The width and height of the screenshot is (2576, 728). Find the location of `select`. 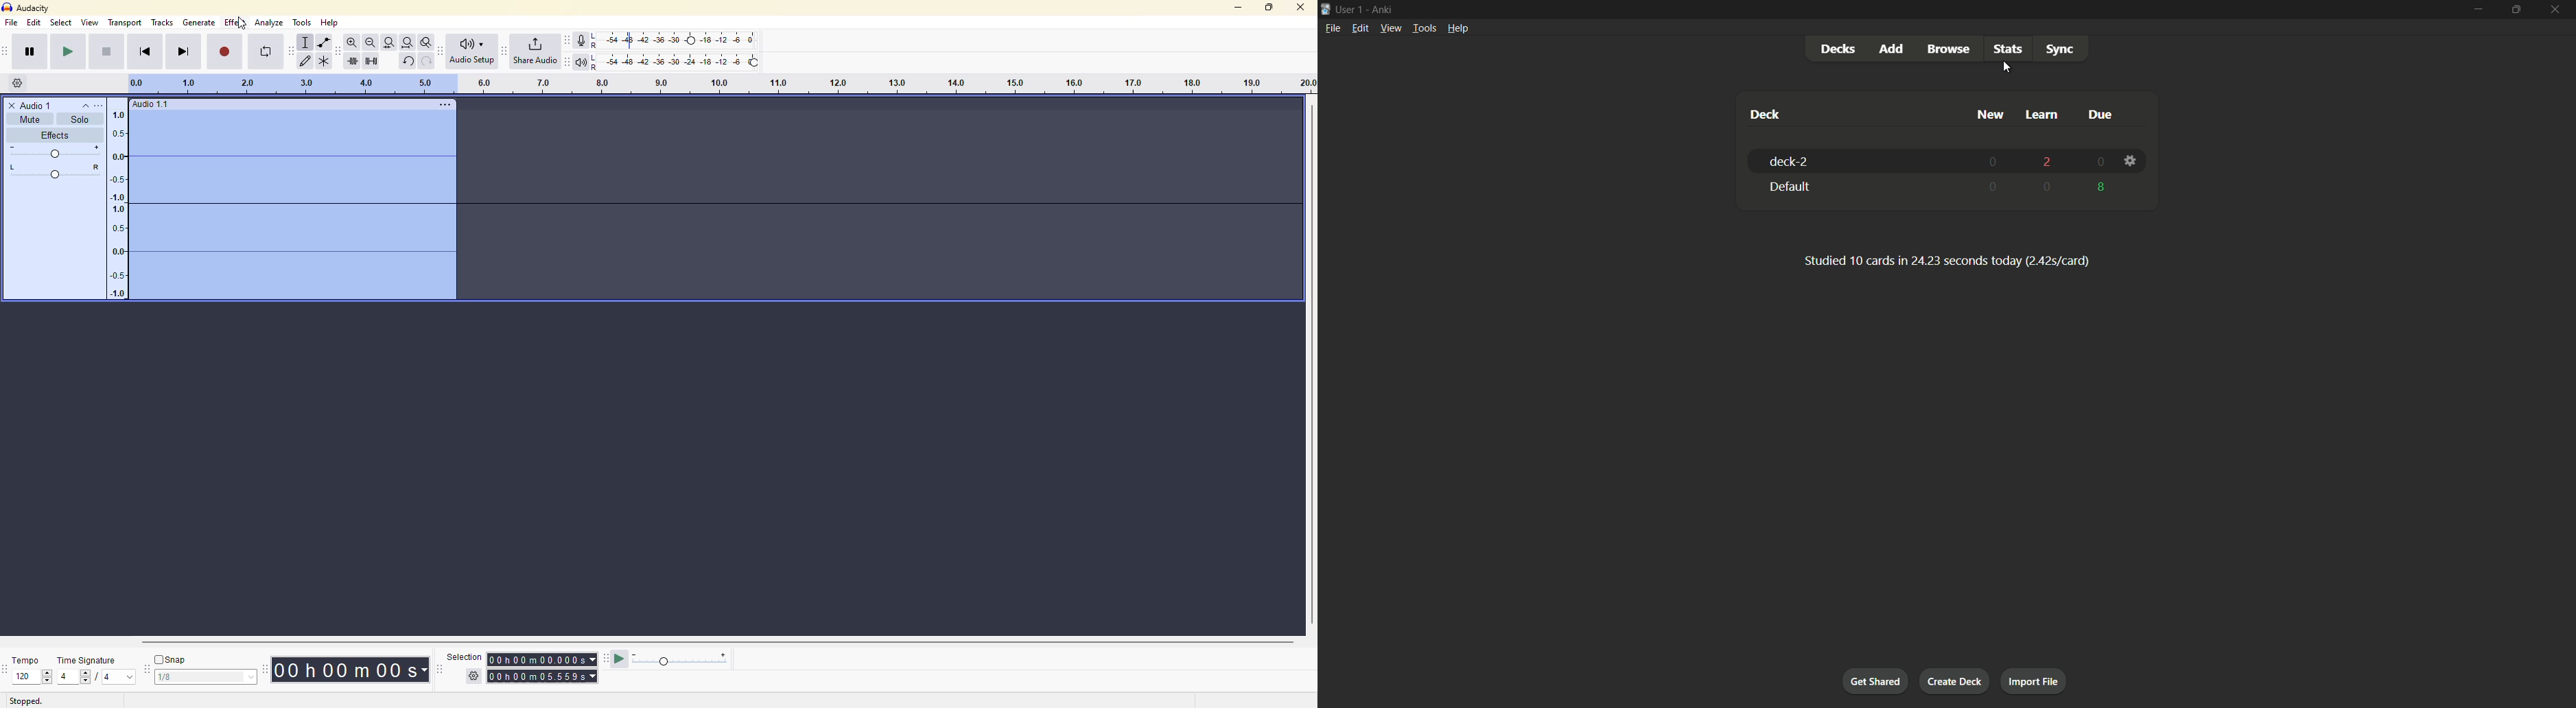

select is located at coordinates (88, 677).